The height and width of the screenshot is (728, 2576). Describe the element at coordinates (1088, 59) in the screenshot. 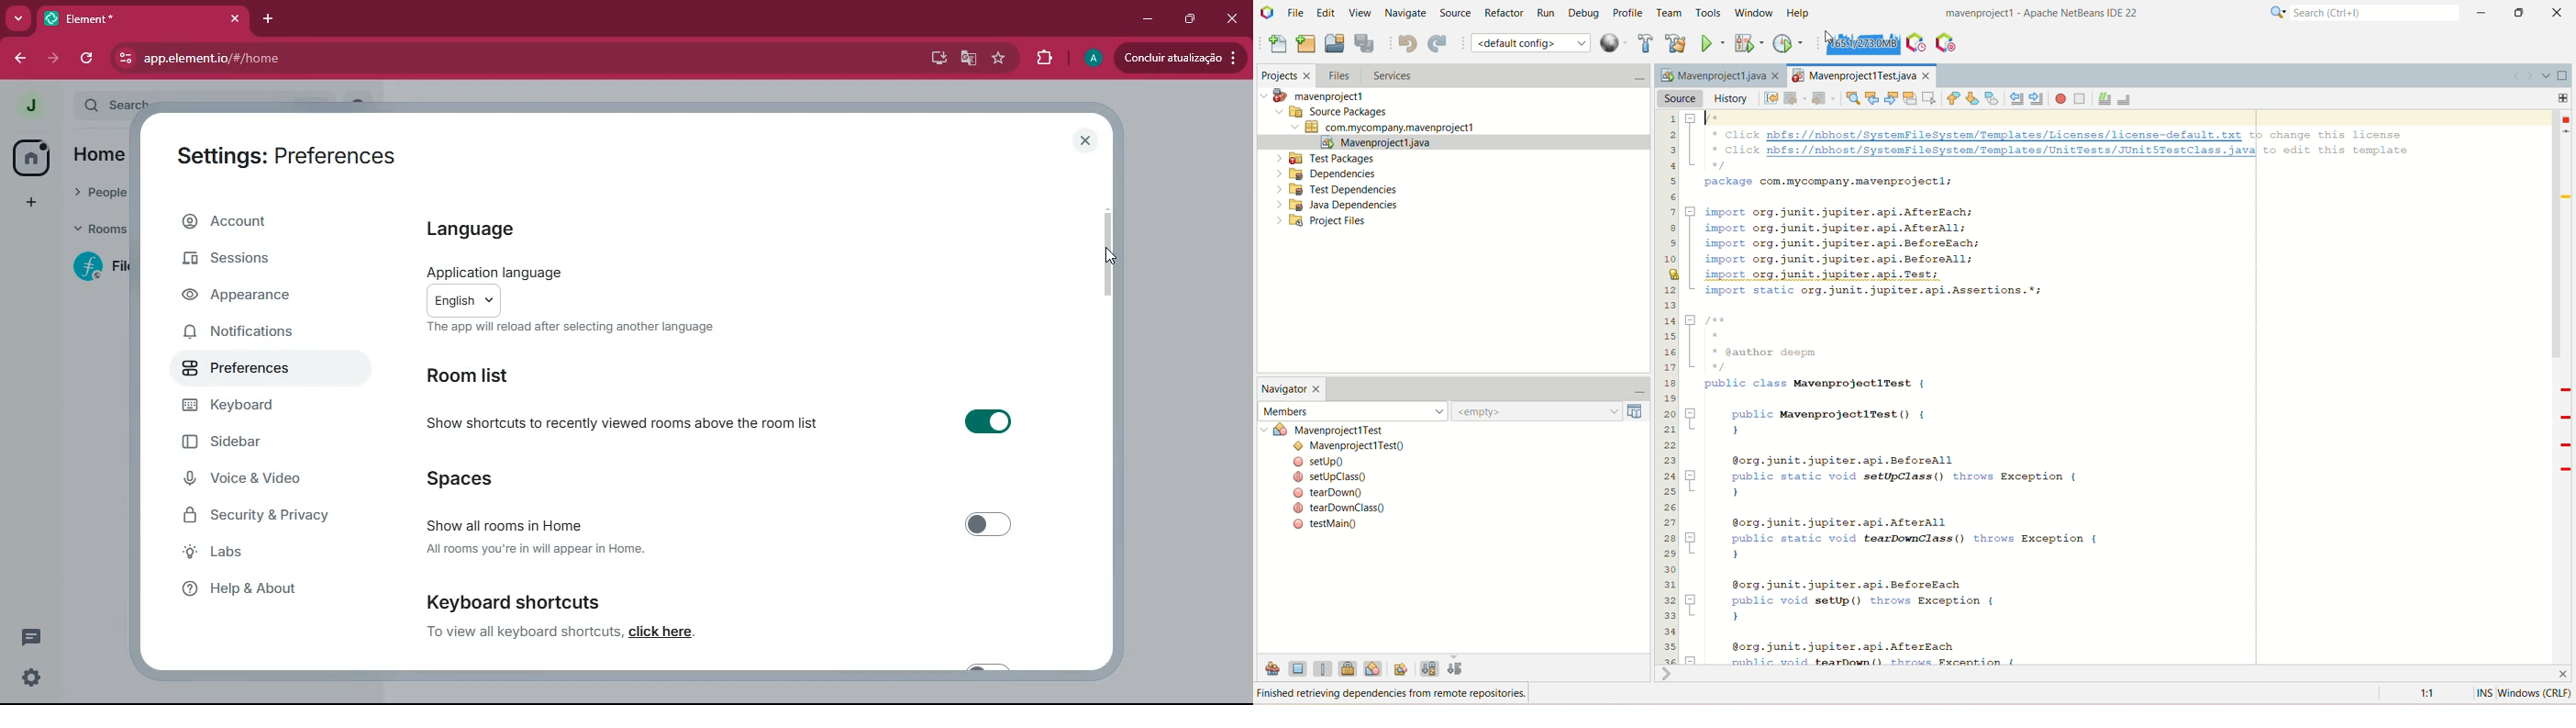

I see `profile ` at that location.